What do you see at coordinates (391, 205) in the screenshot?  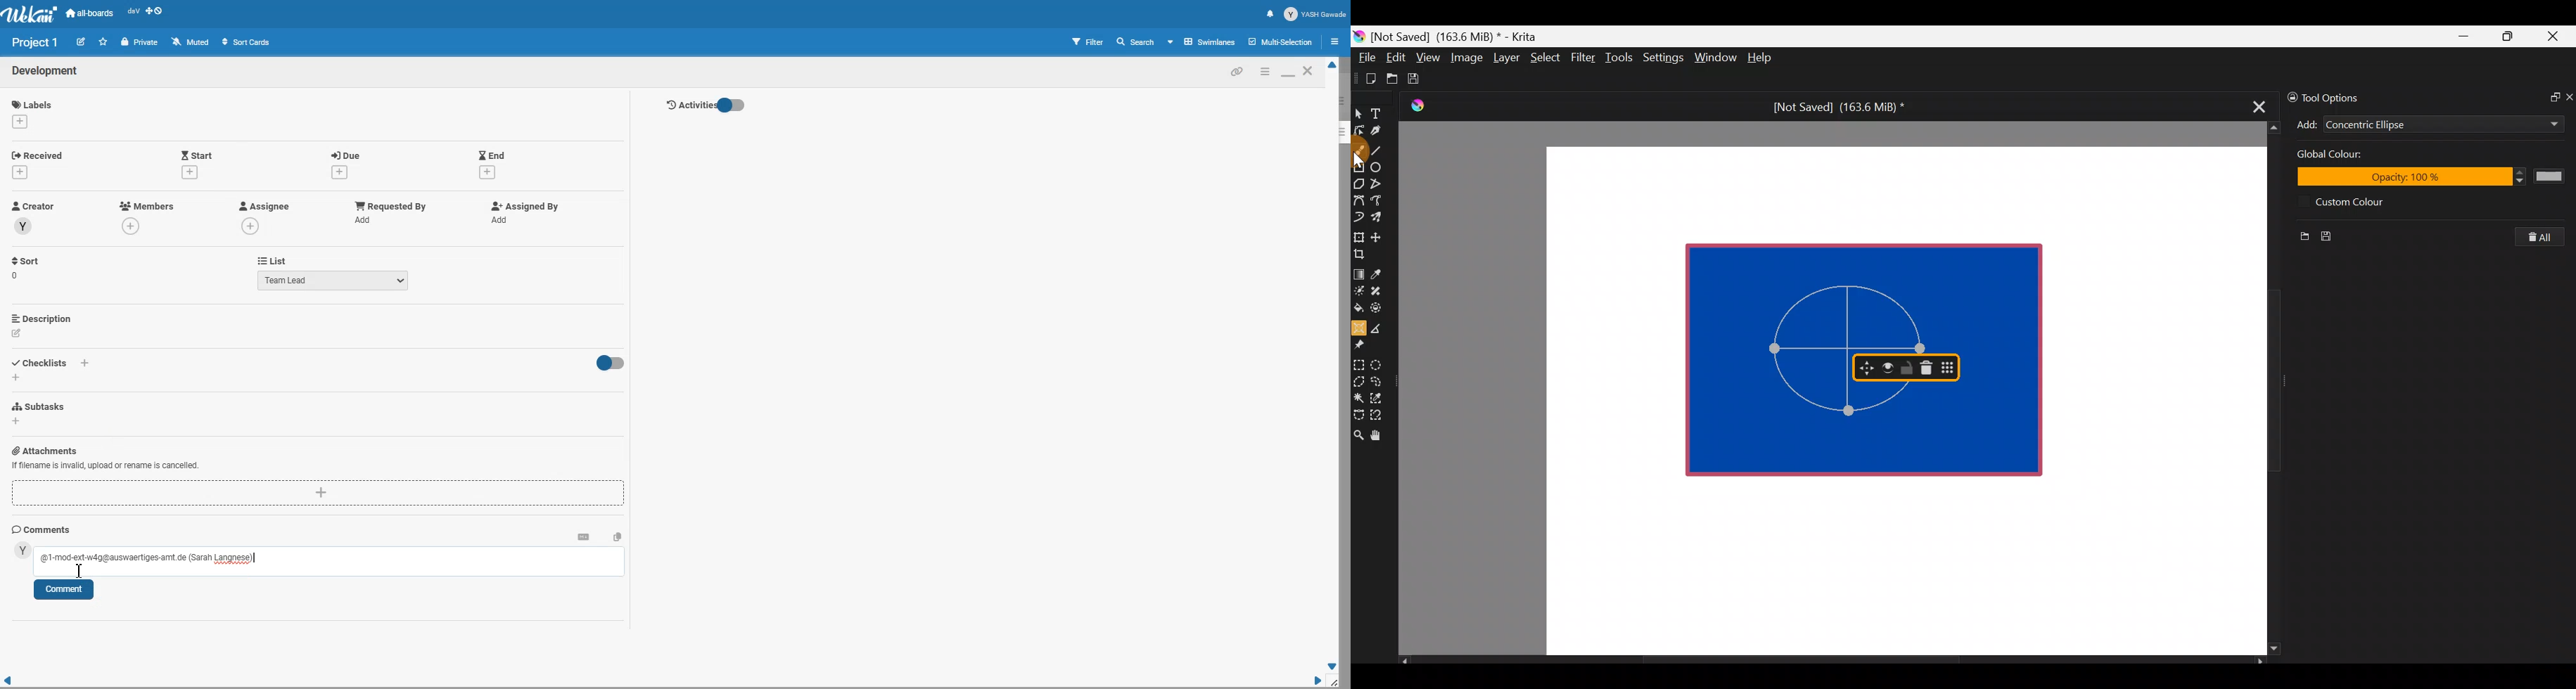 I see `Add Requested by` at bounding box center [391, 205].